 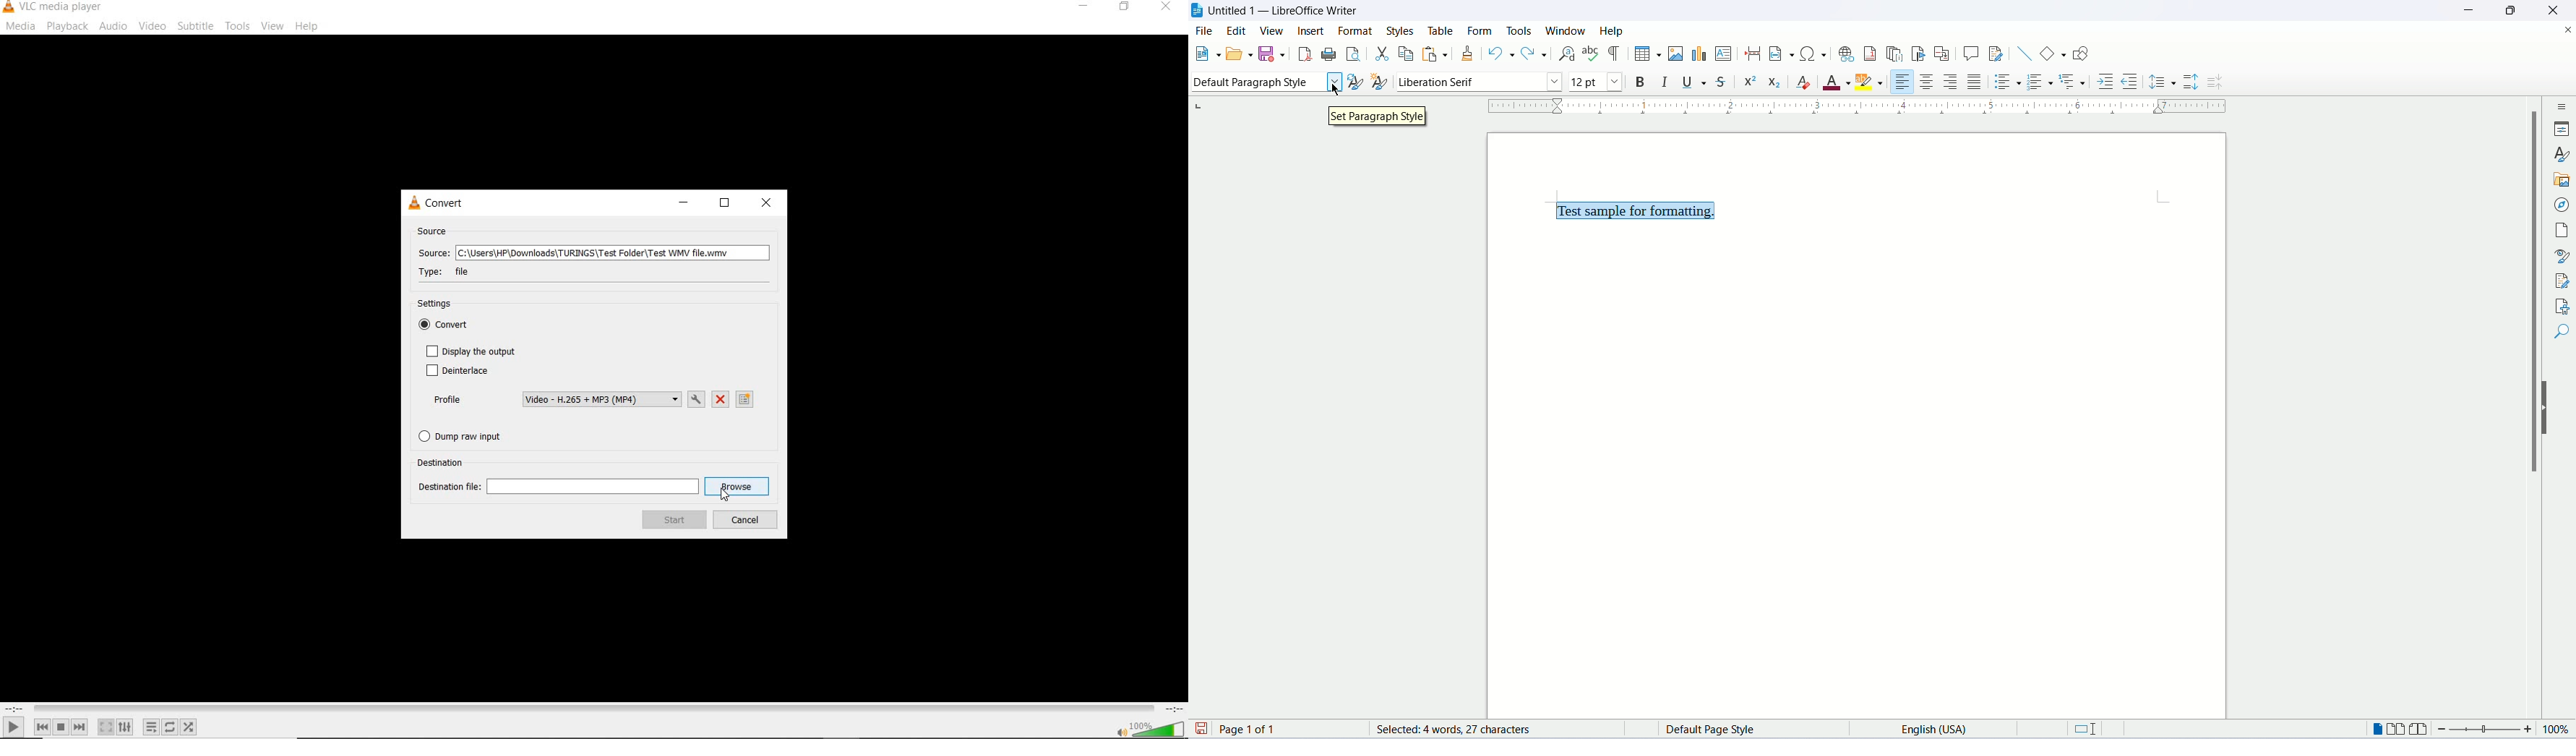 I want to click on insert bookmark, so click(x=1920, y=54).